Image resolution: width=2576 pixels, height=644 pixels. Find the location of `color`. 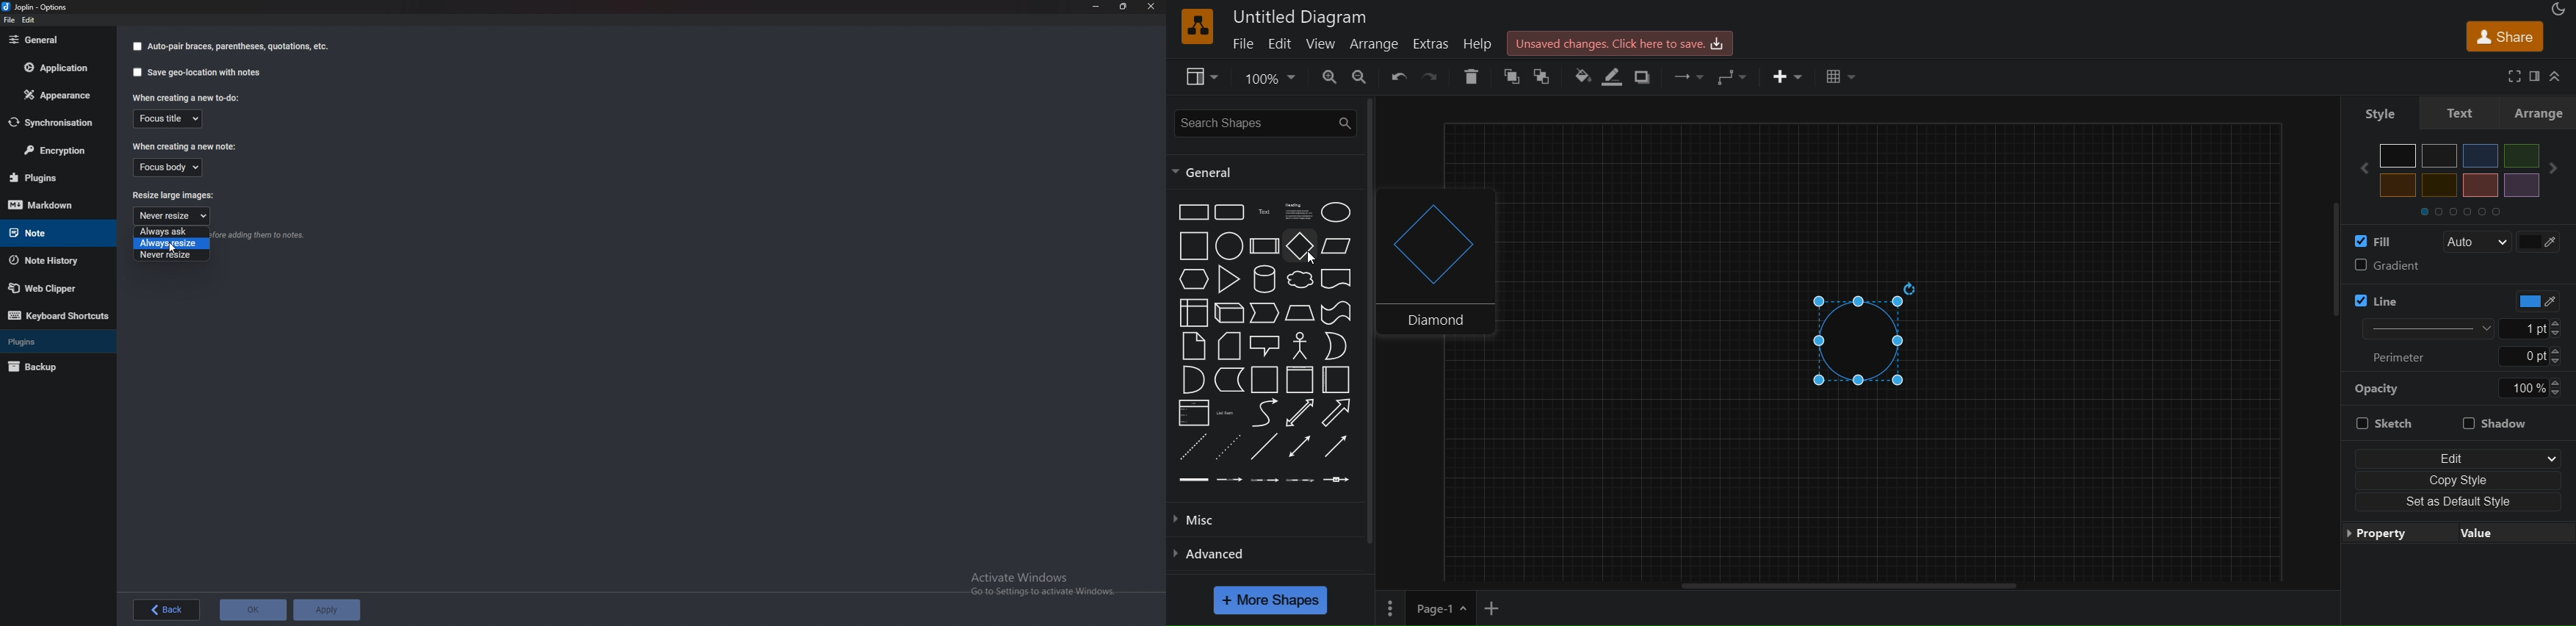

color is located at coordinates (2542, 240).